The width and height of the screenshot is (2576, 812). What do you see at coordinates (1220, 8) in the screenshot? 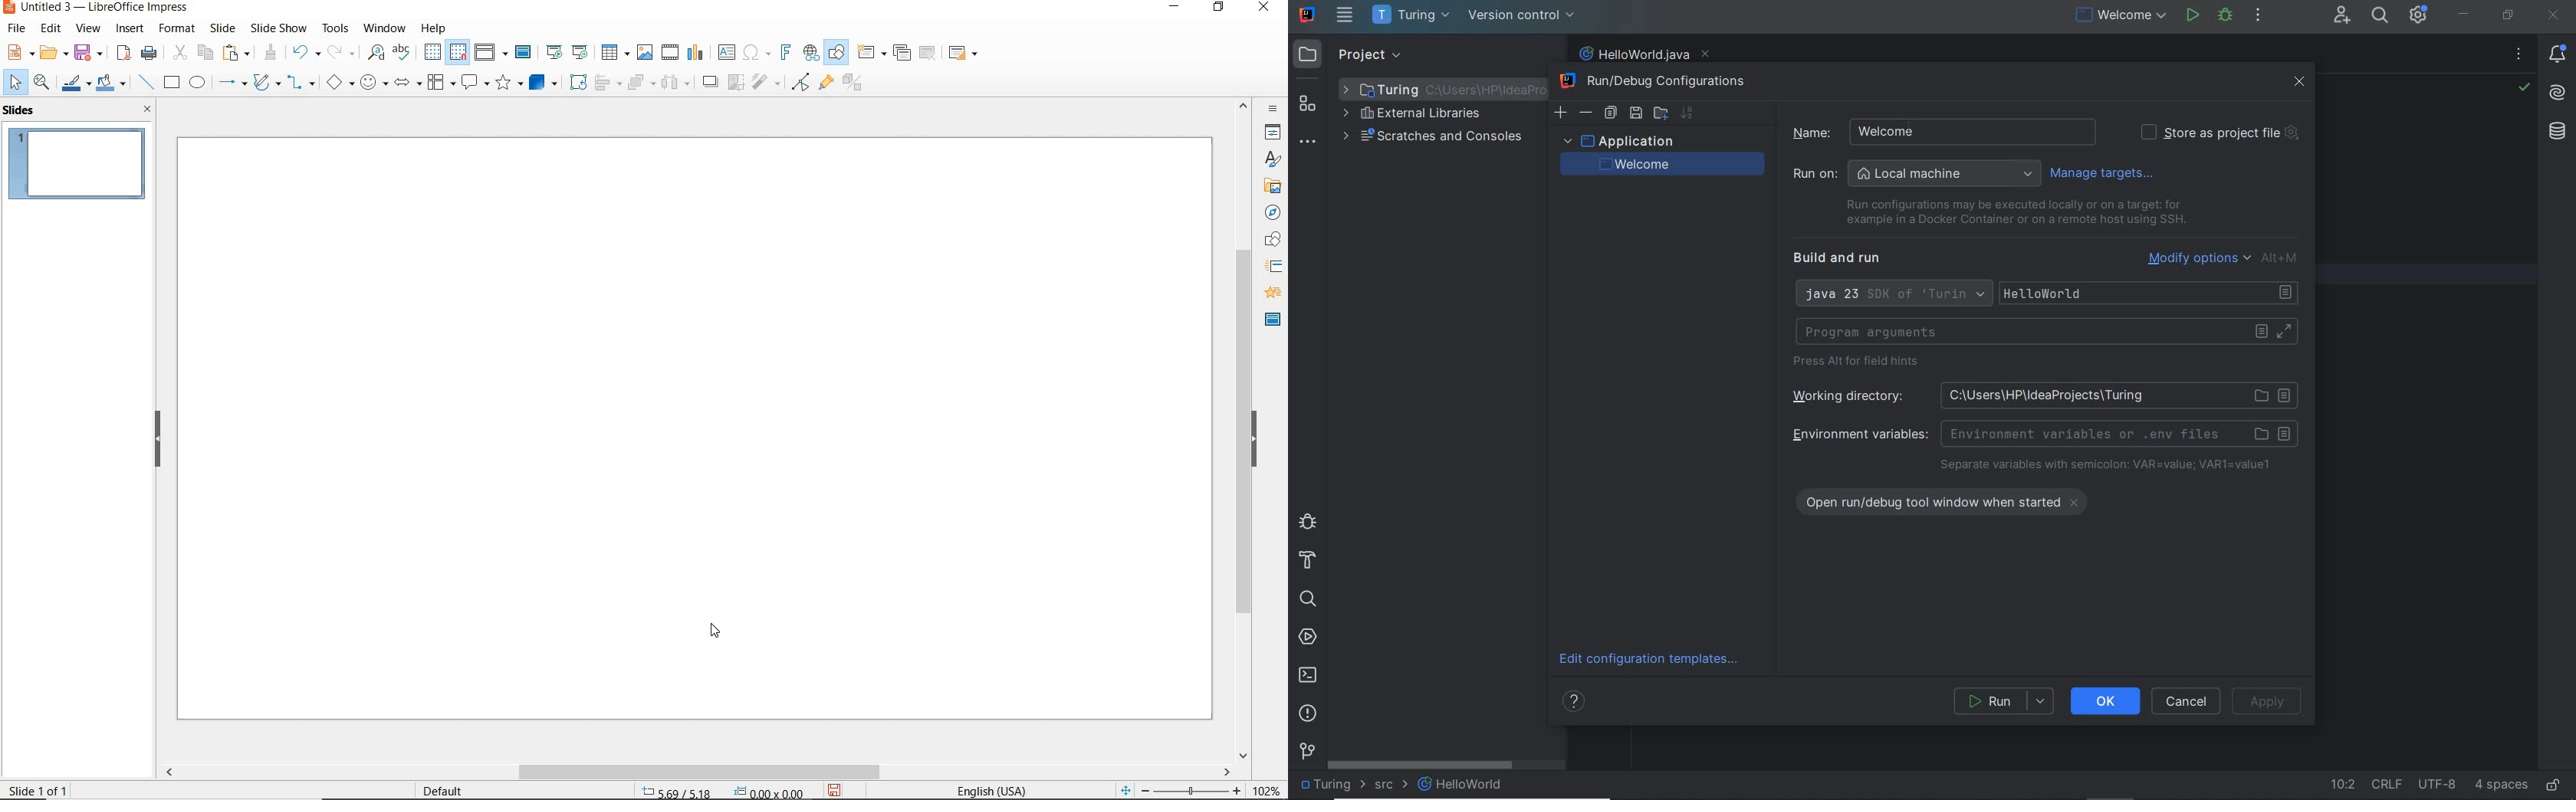
I see `RESTORE DOWN` at bounding box center [1220, 8].